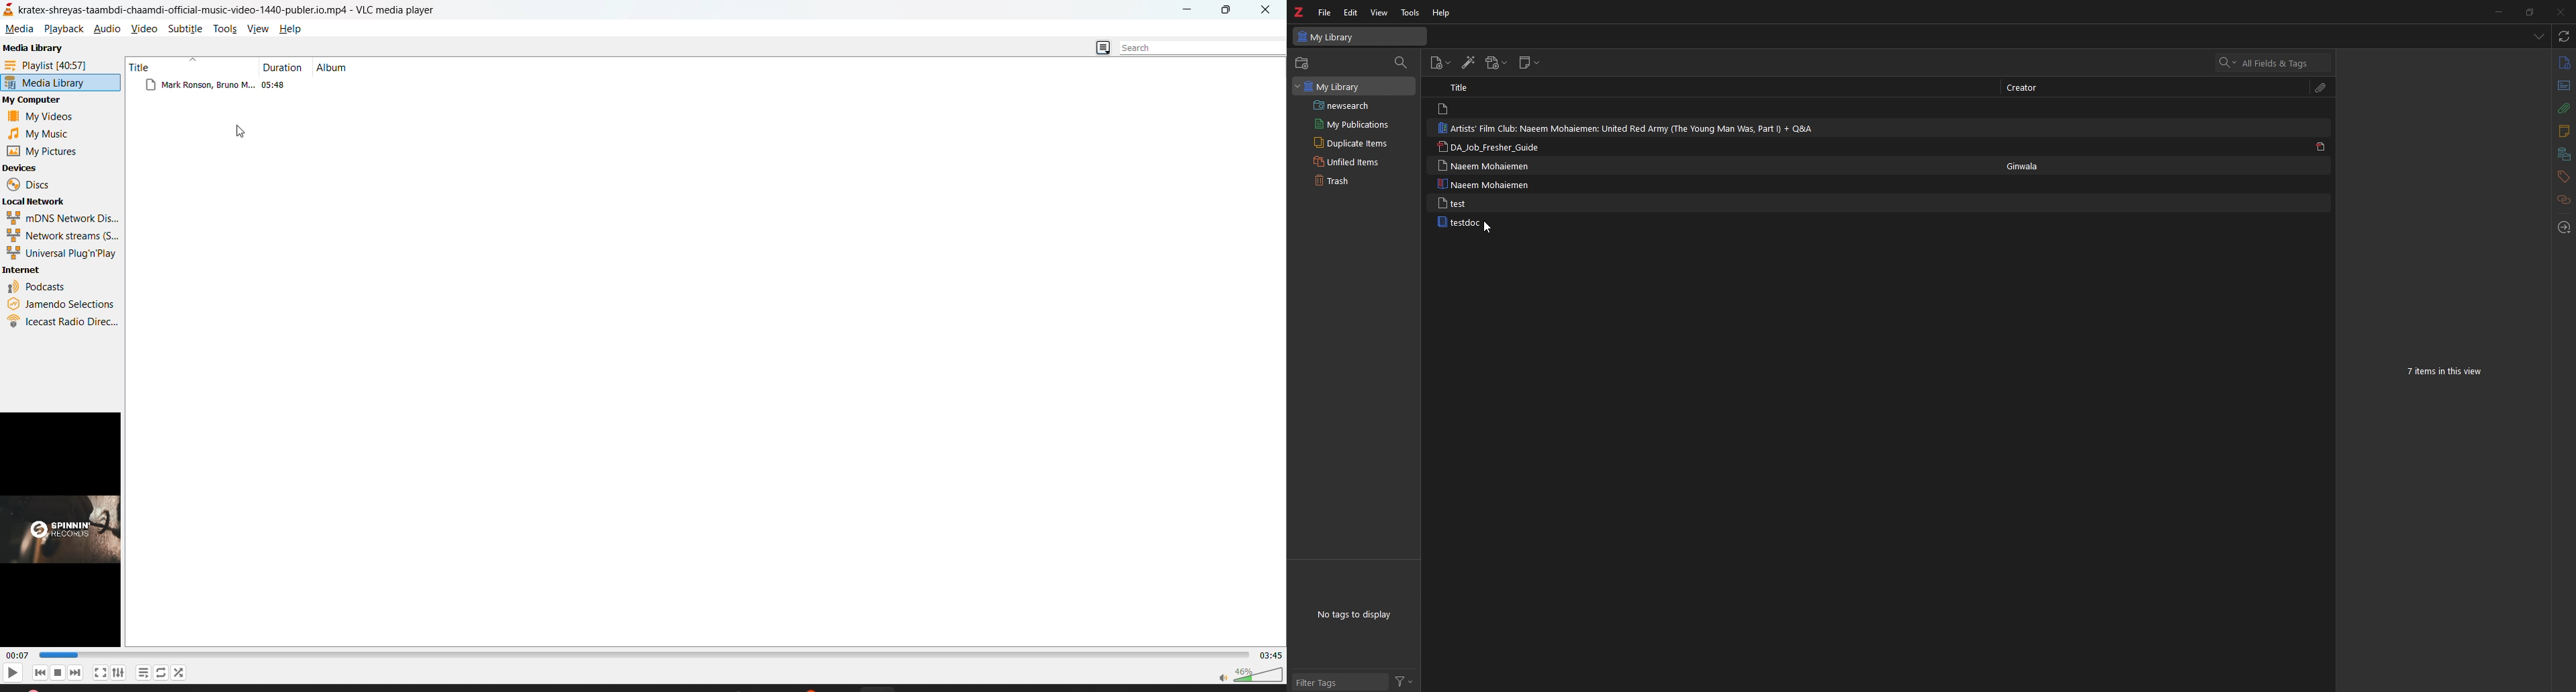 The width and height of the screenshot is (2576, 700). I want to click on change view, so click(1101, 48).